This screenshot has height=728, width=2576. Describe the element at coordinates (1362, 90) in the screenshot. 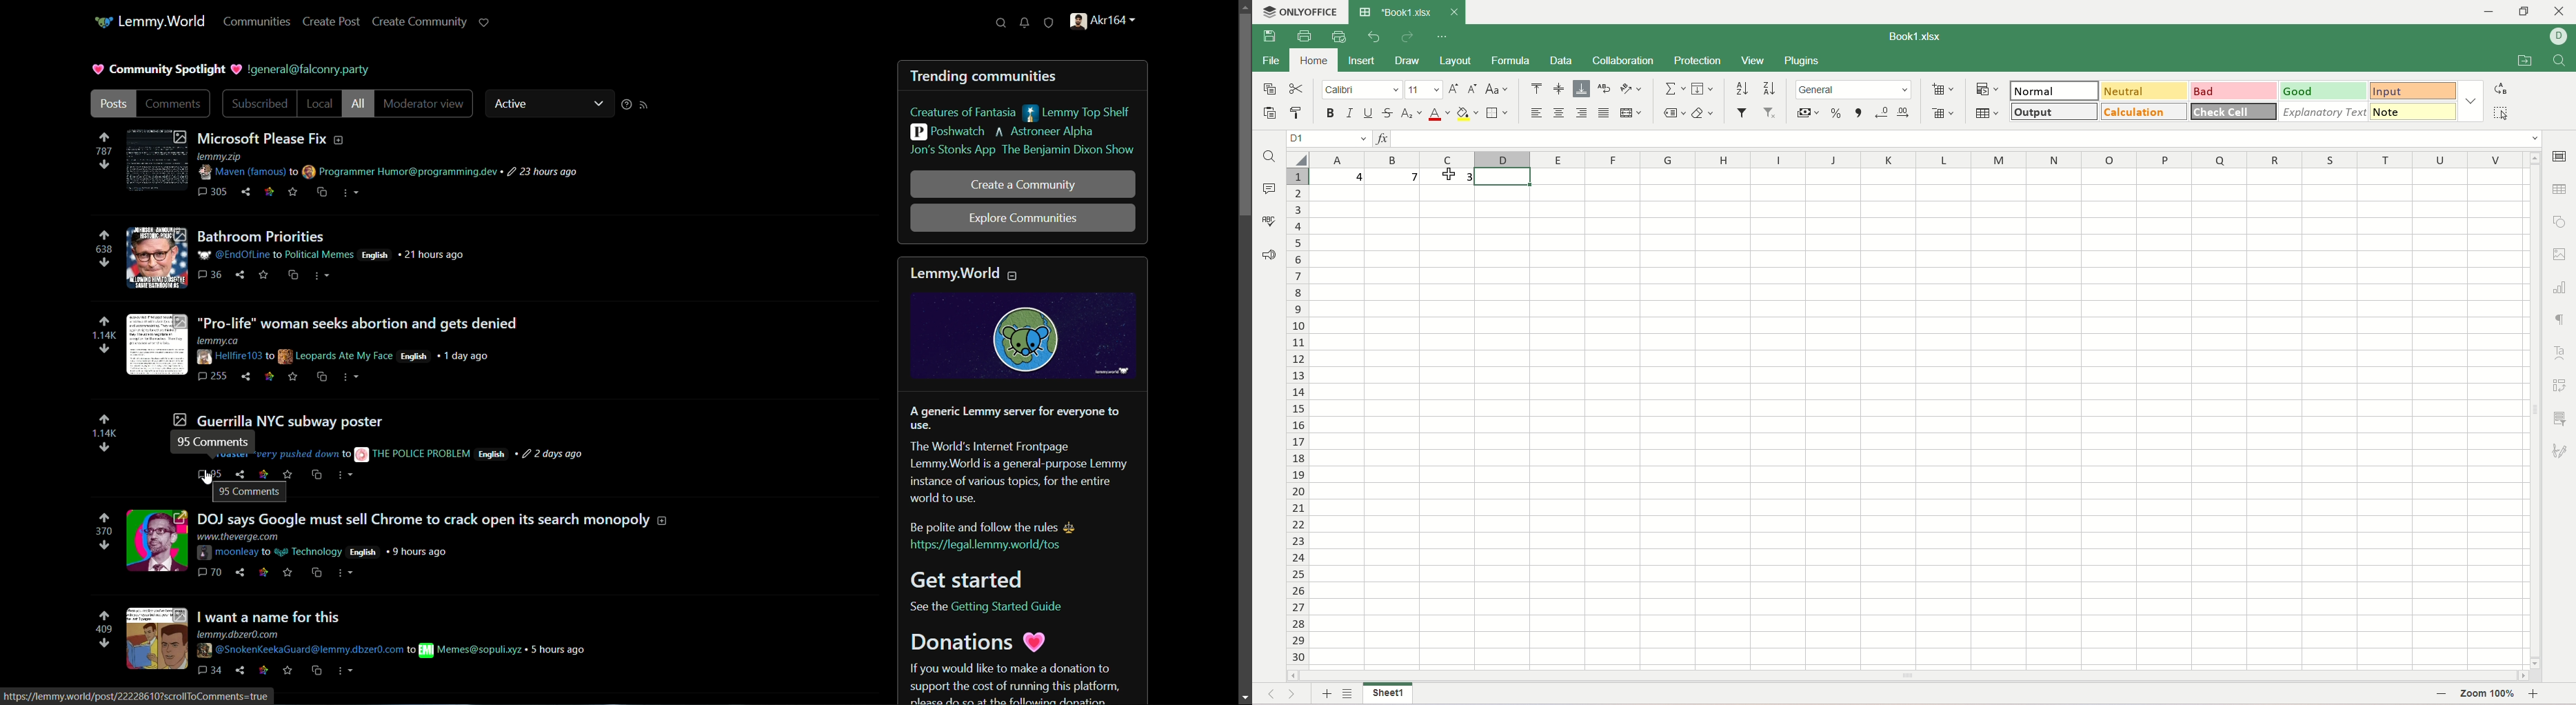

I see `calibri` at that location.